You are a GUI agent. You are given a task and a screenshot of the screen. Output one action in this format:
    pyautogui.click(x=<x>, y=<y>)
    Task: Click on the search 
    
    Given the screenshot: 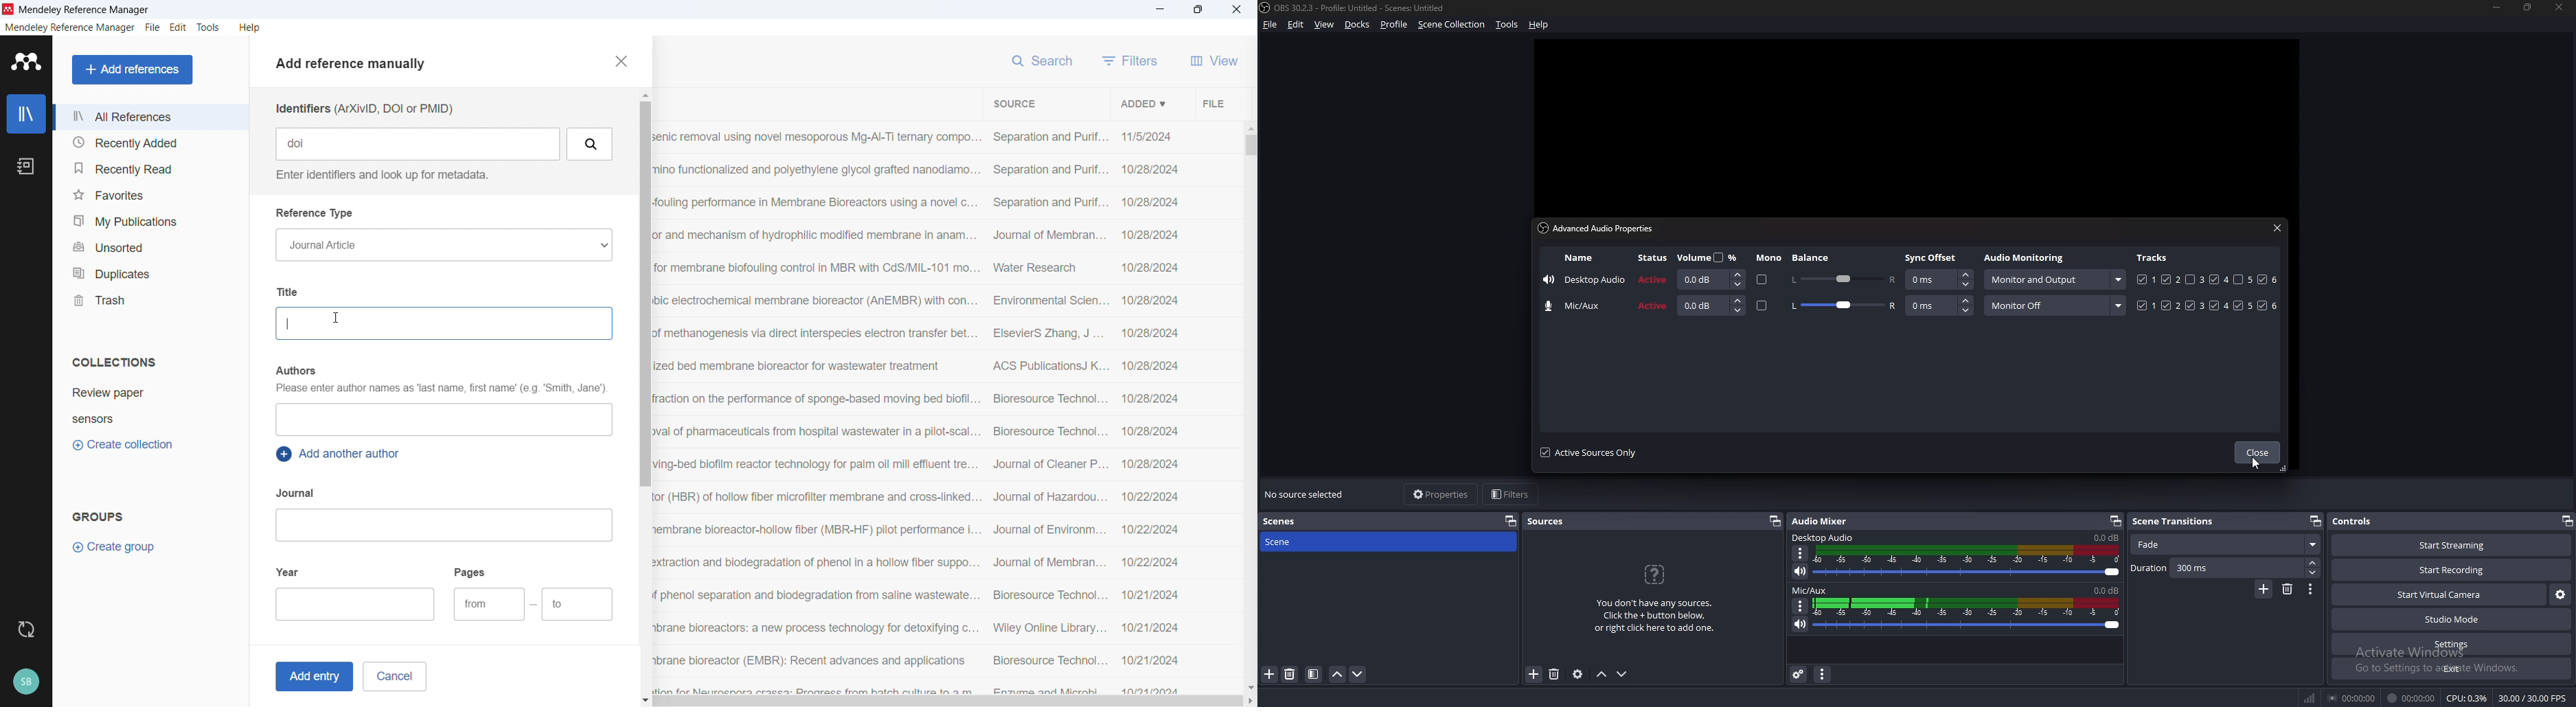 What is the action you would take?
    pyautogui.click(x=1044, y=59)
    